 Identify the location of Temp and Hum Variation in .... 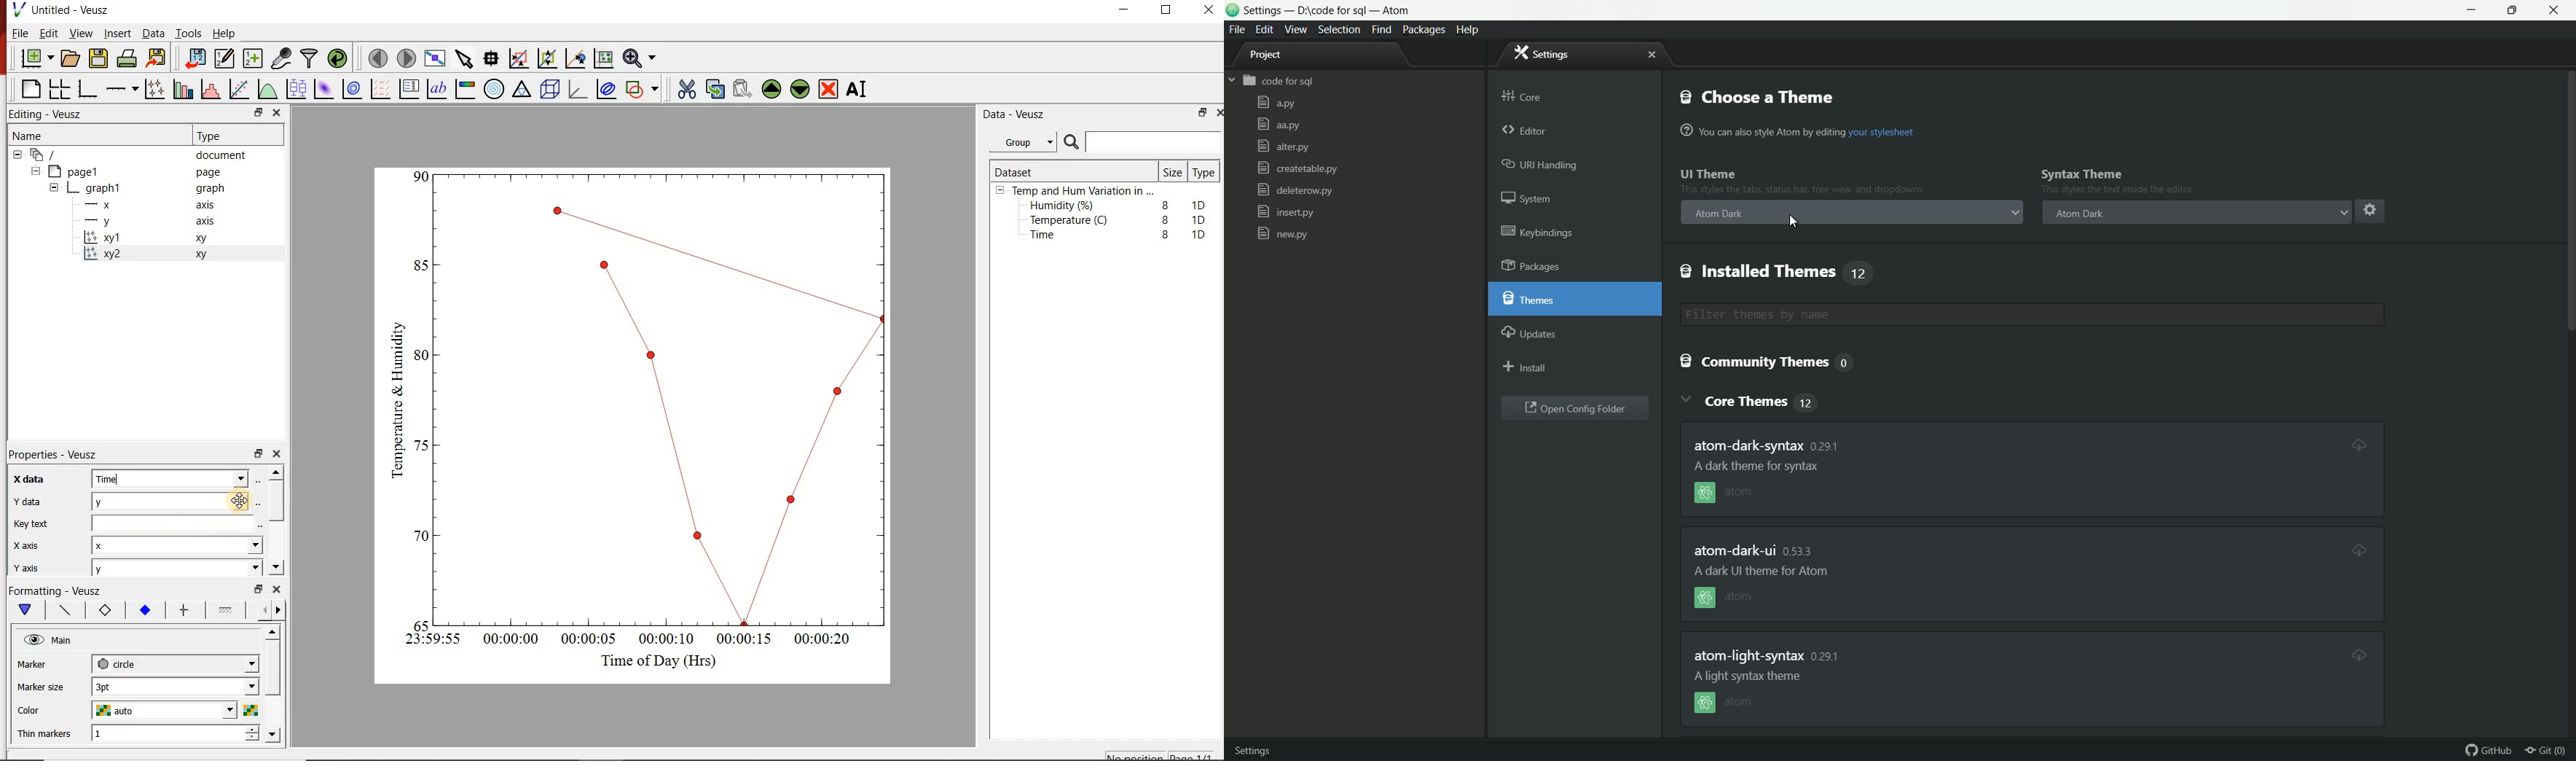
(1083, 191).